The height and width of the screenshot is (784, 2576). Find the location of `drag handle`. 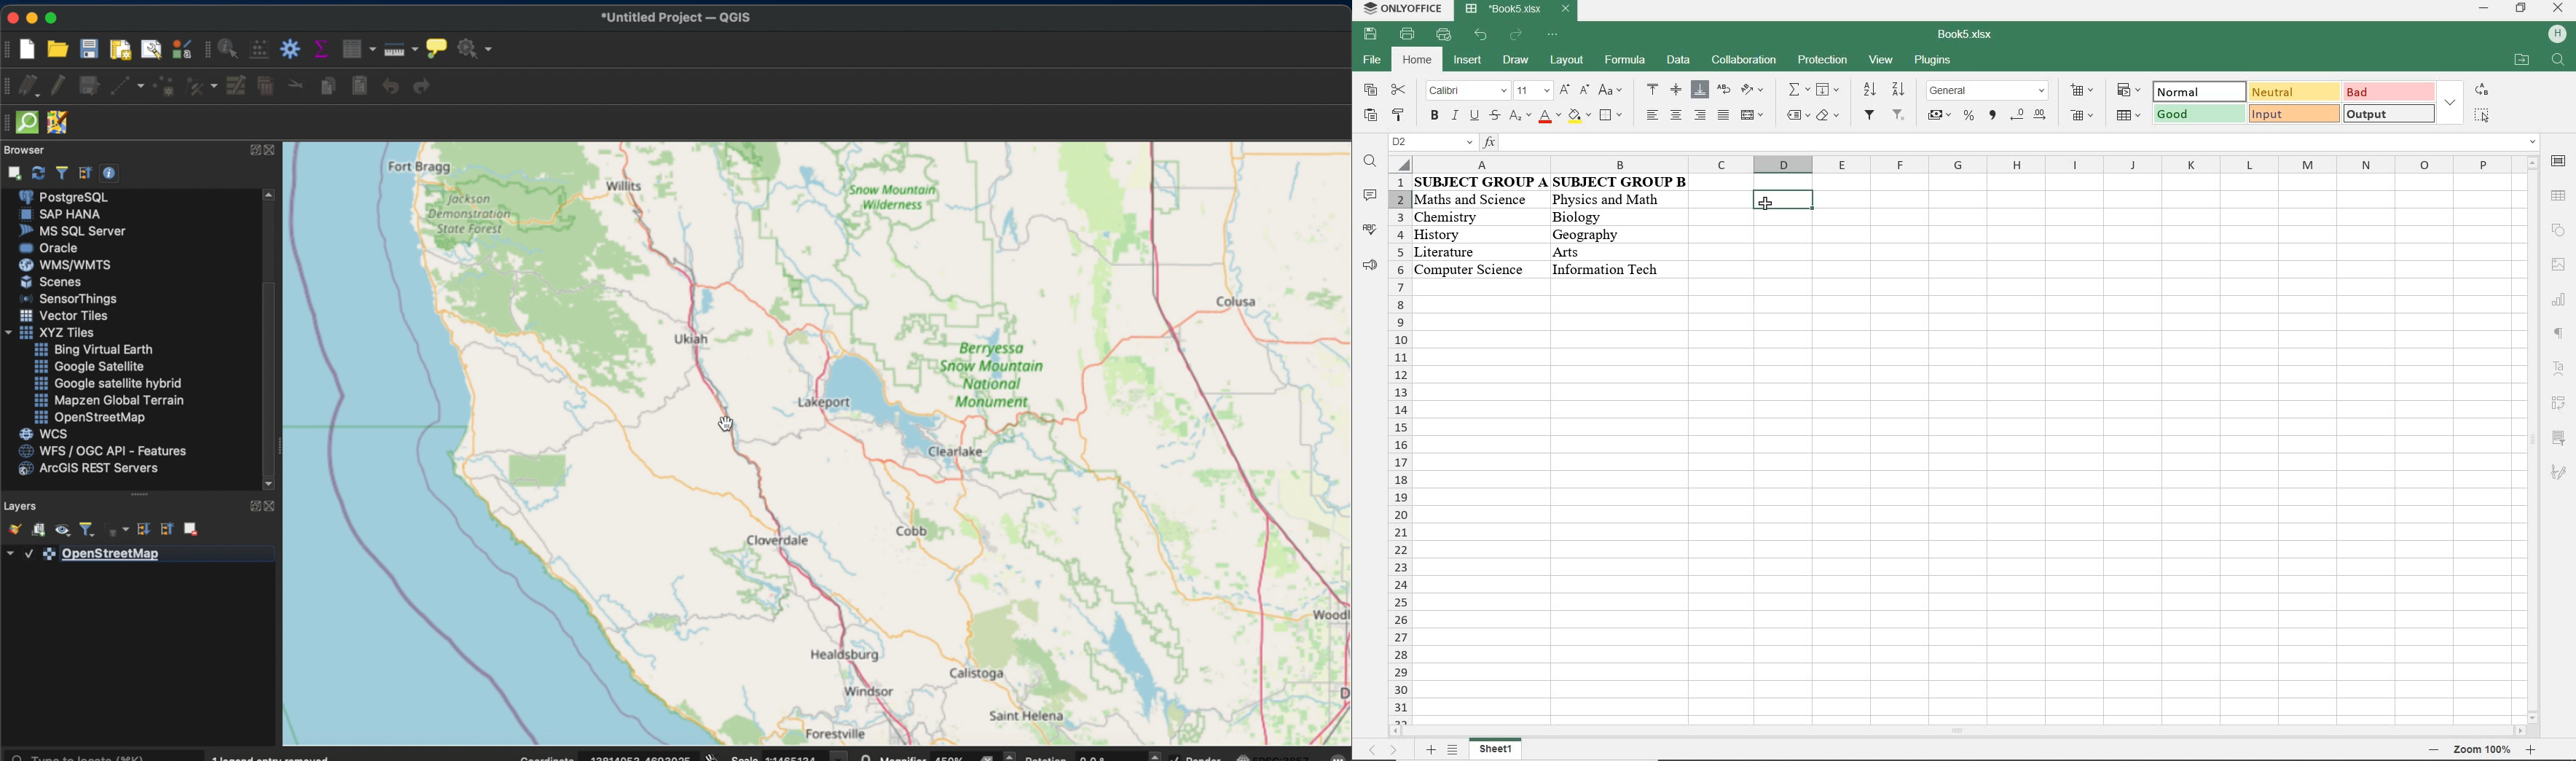

drag handle is located at coordinates (143, 495).